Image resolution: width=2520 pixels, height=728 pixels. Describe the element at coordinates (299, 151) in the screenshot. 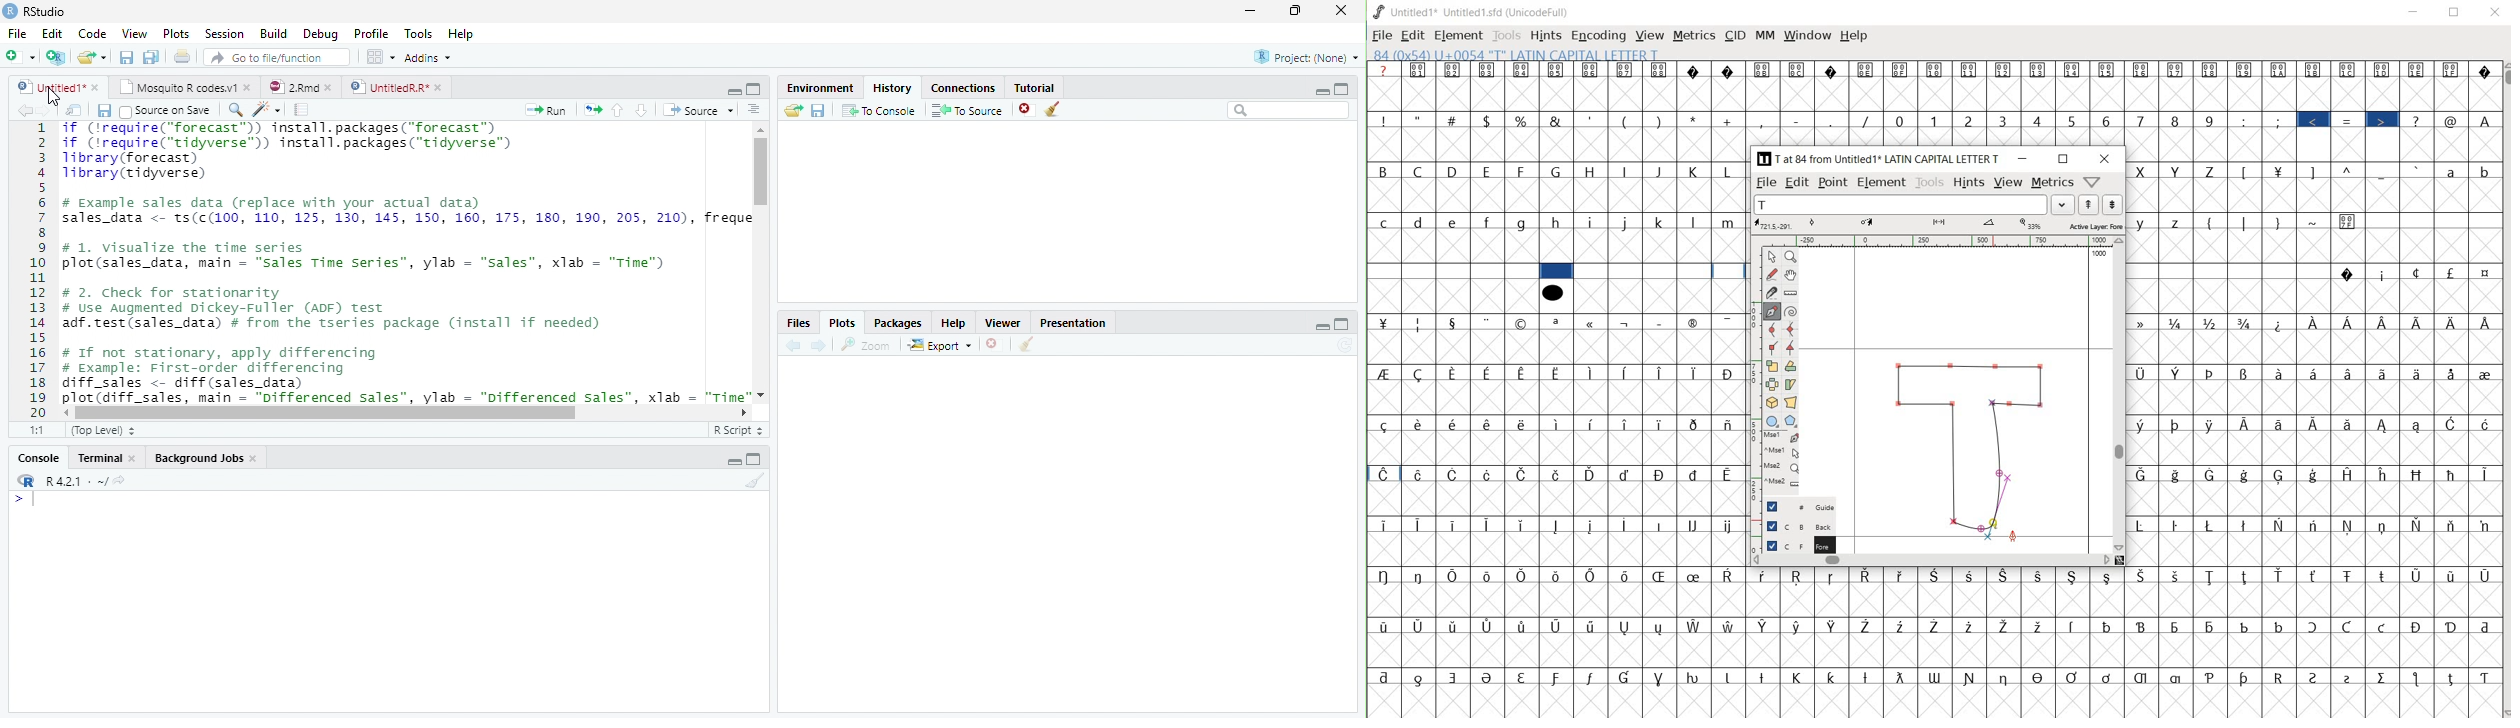

I see `if (‘require("forecast”)) install.packages("forecast™)
if (irequire("tidyverse™) install.packages("tidyverse™)
library (forecast)

Tibrary(tidyverse)` at that location.